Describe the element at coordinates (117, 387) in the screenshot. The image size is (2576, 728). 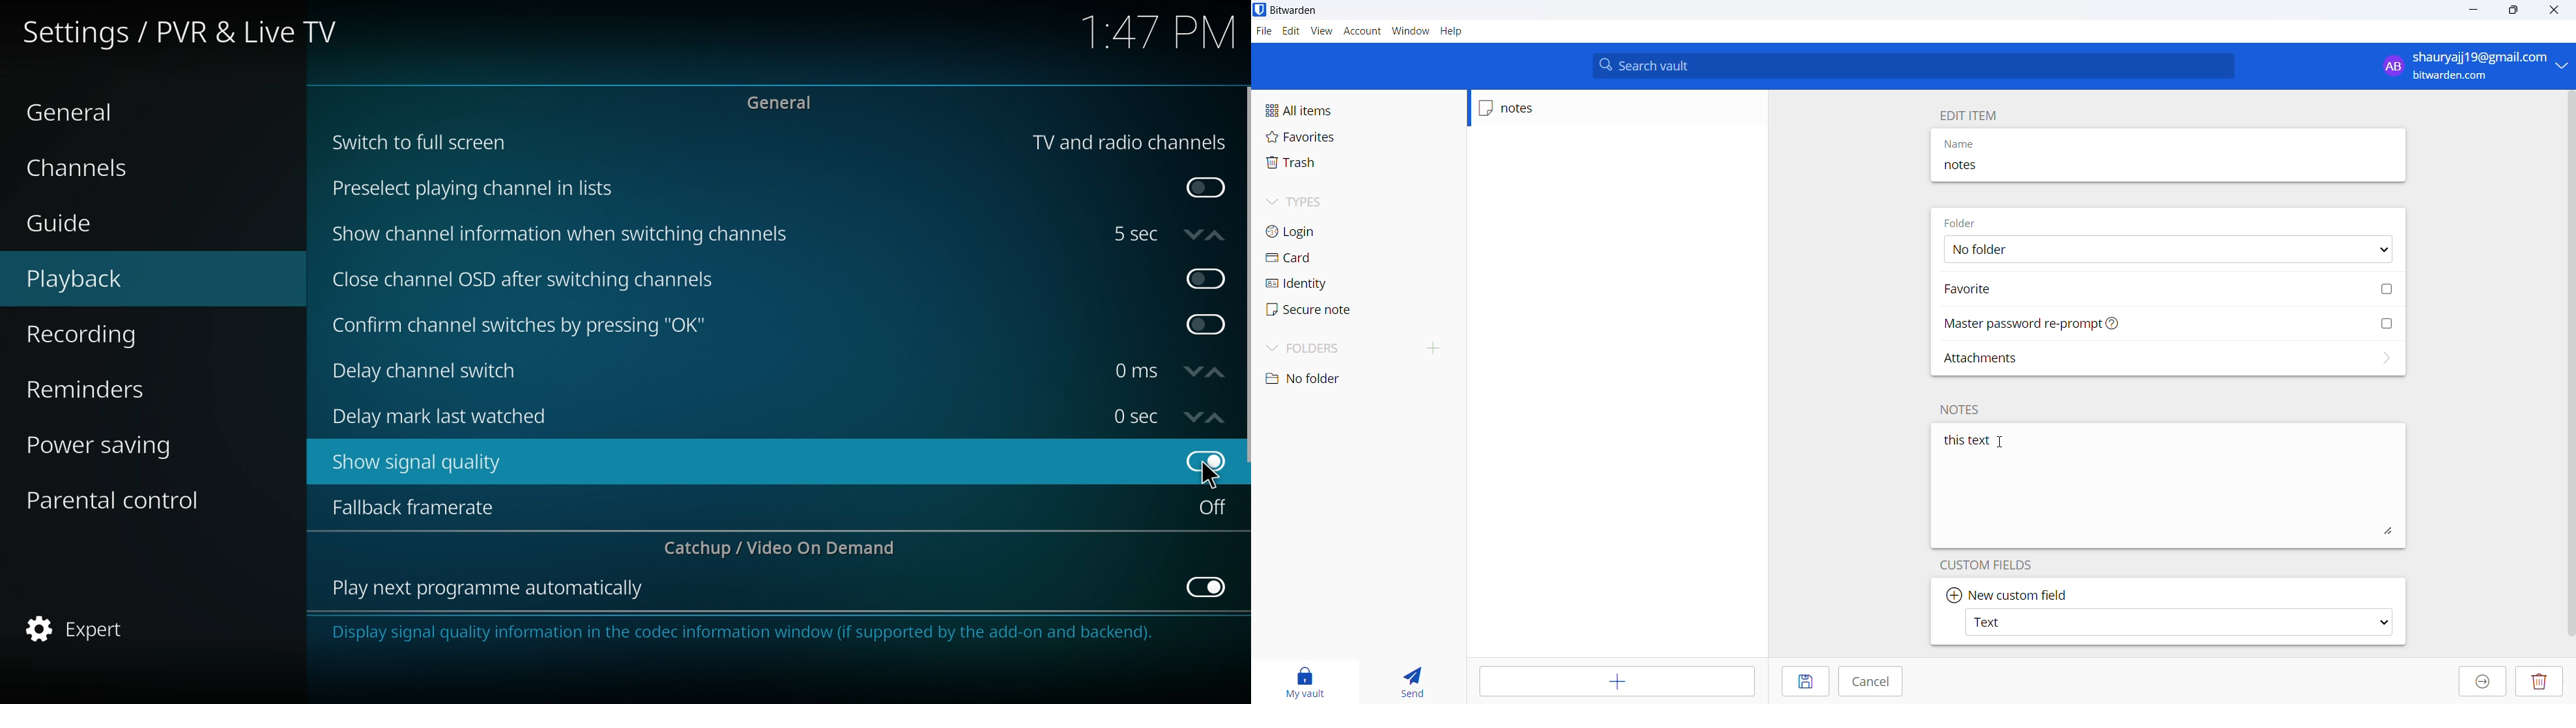
I see `reminders` at that location.